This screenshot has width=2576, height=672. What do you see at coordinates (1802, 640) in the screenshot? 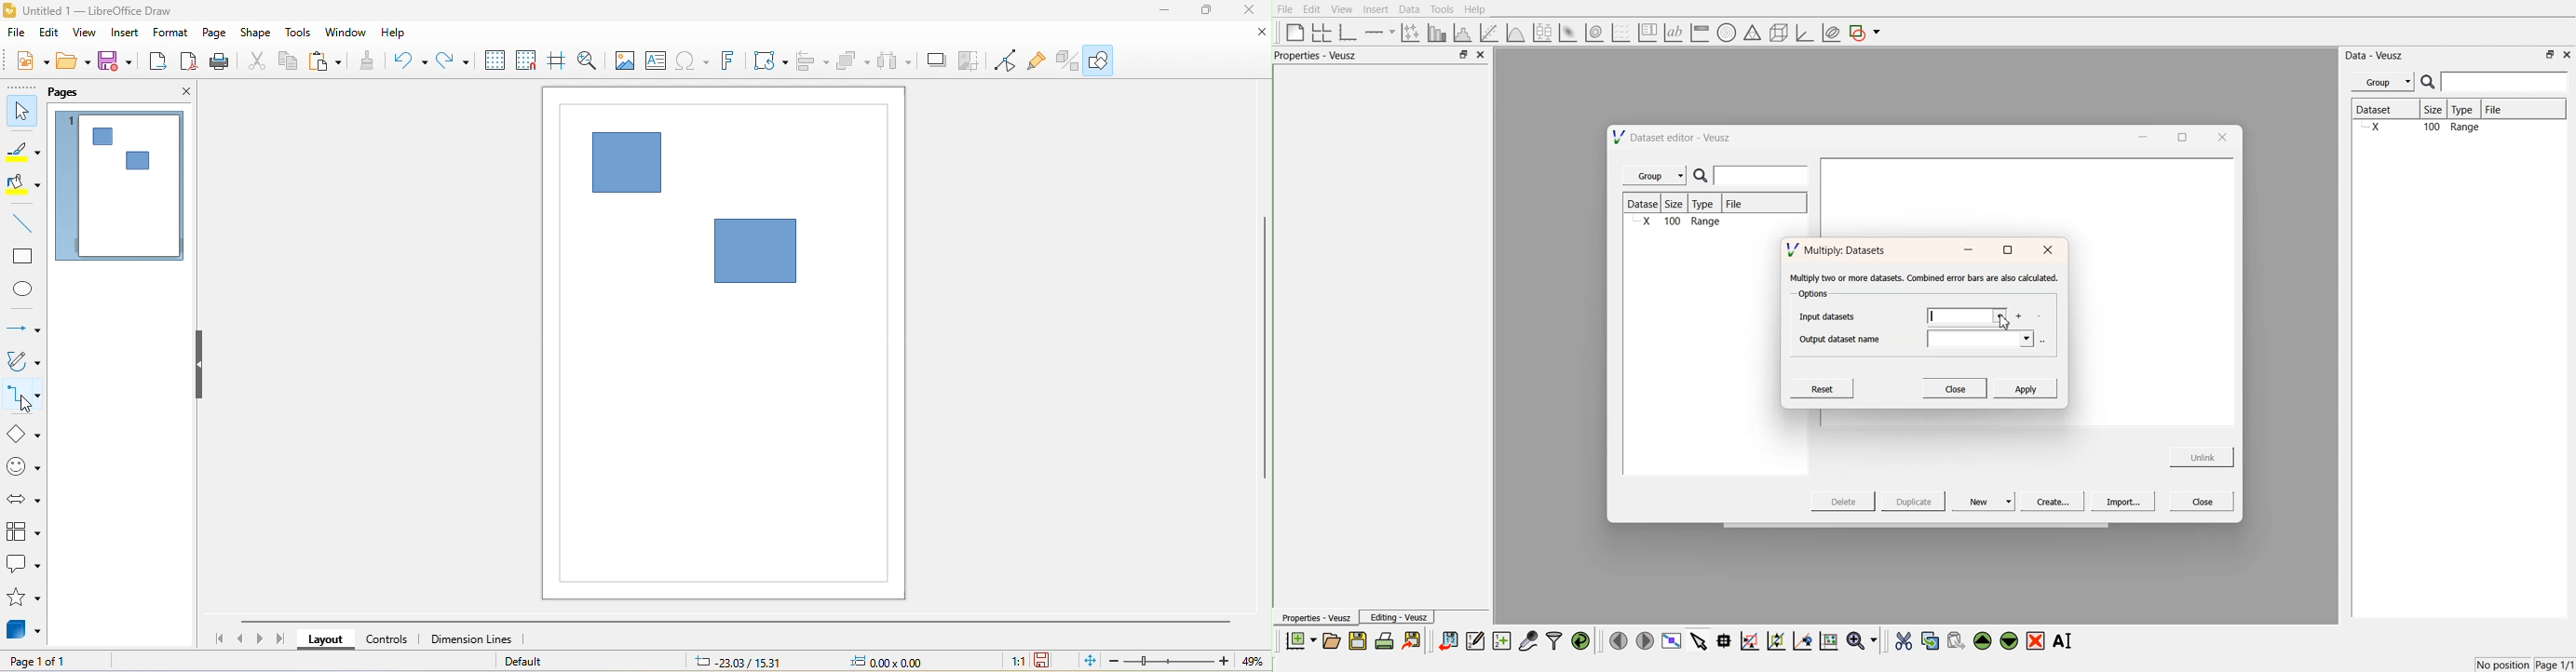
I see `recenter the graph axes` at bounding box center [1802, 640].